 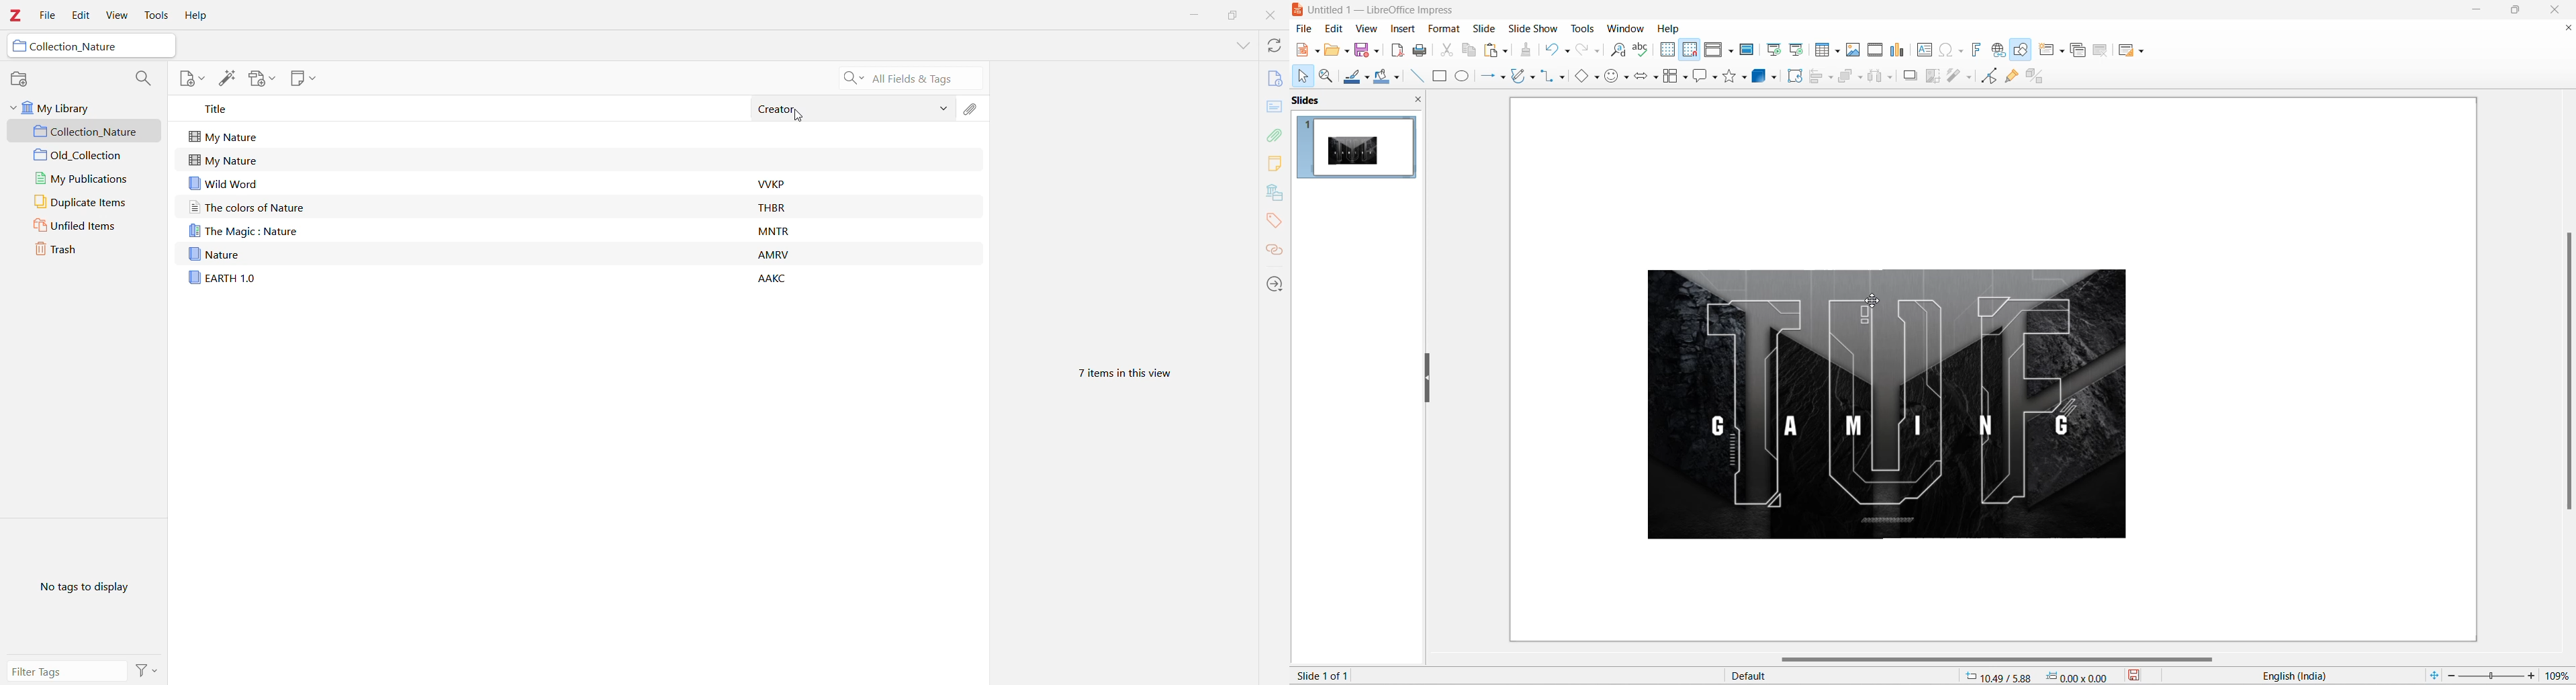 I want to click on print, so click(x=1424, y=50).